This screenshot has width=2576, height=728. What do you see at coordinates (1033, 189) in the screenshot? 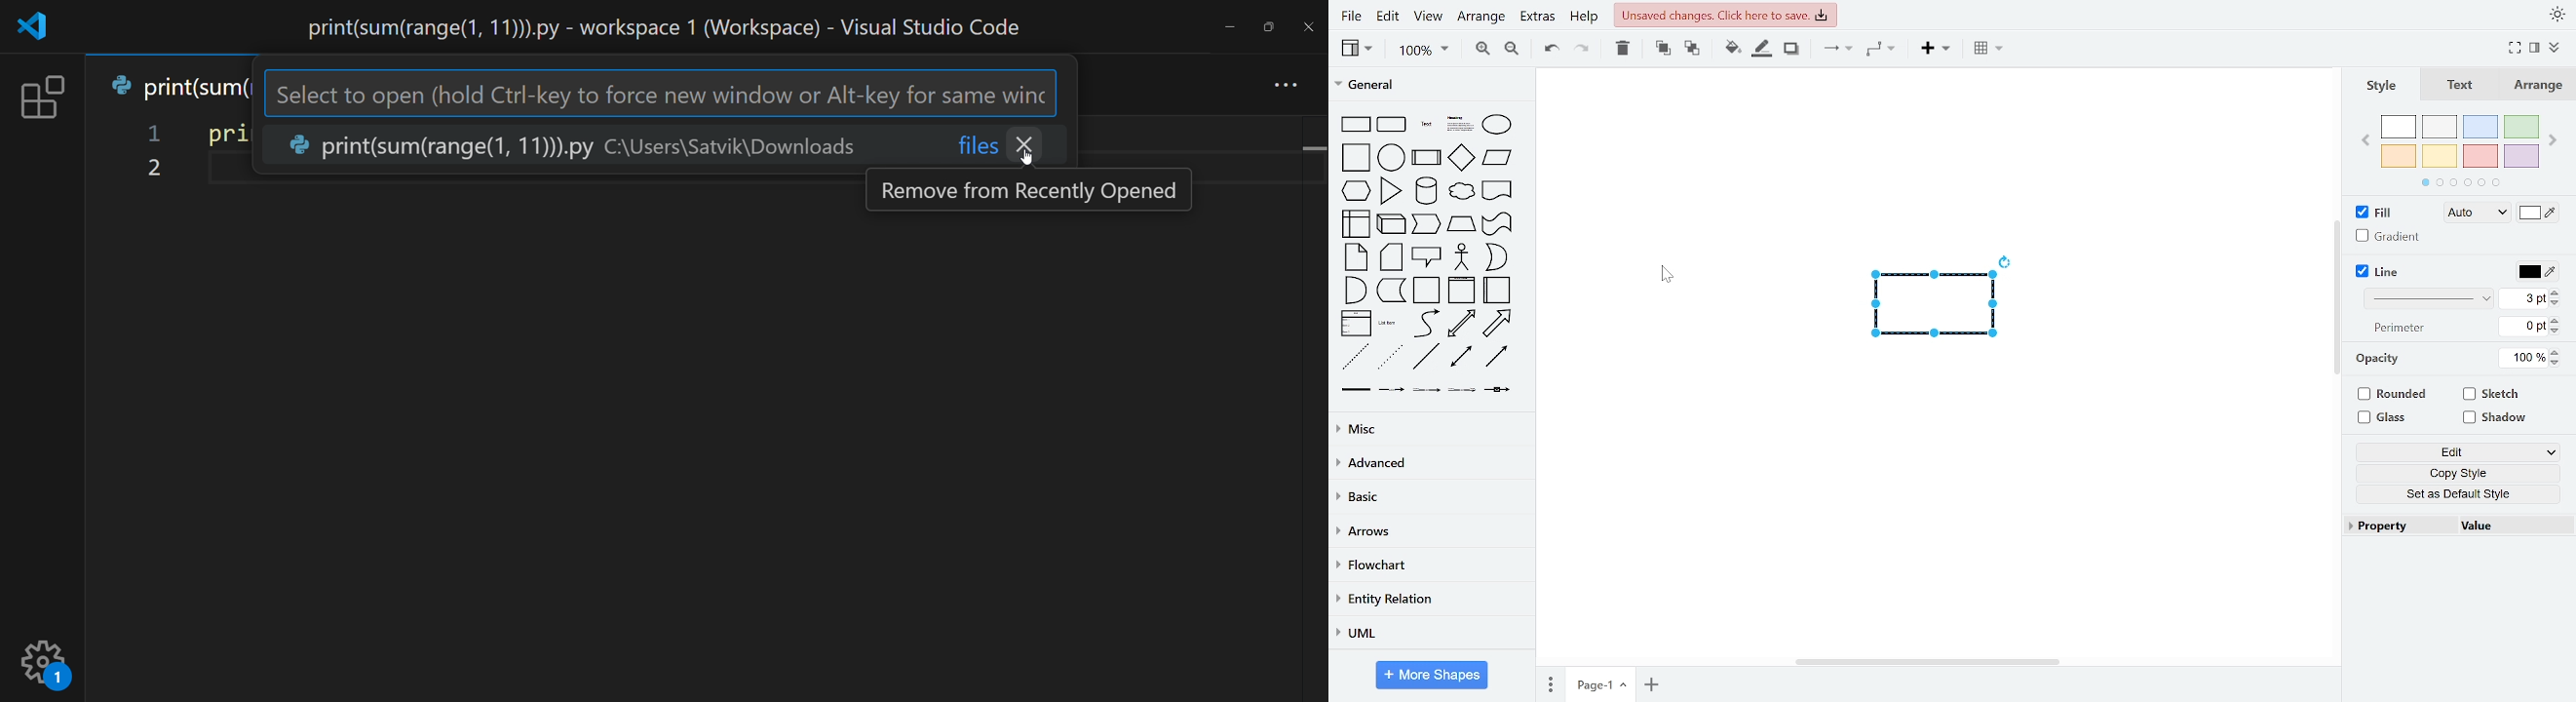
I see `remove from recently opened` at bounding box center [1033, 189].